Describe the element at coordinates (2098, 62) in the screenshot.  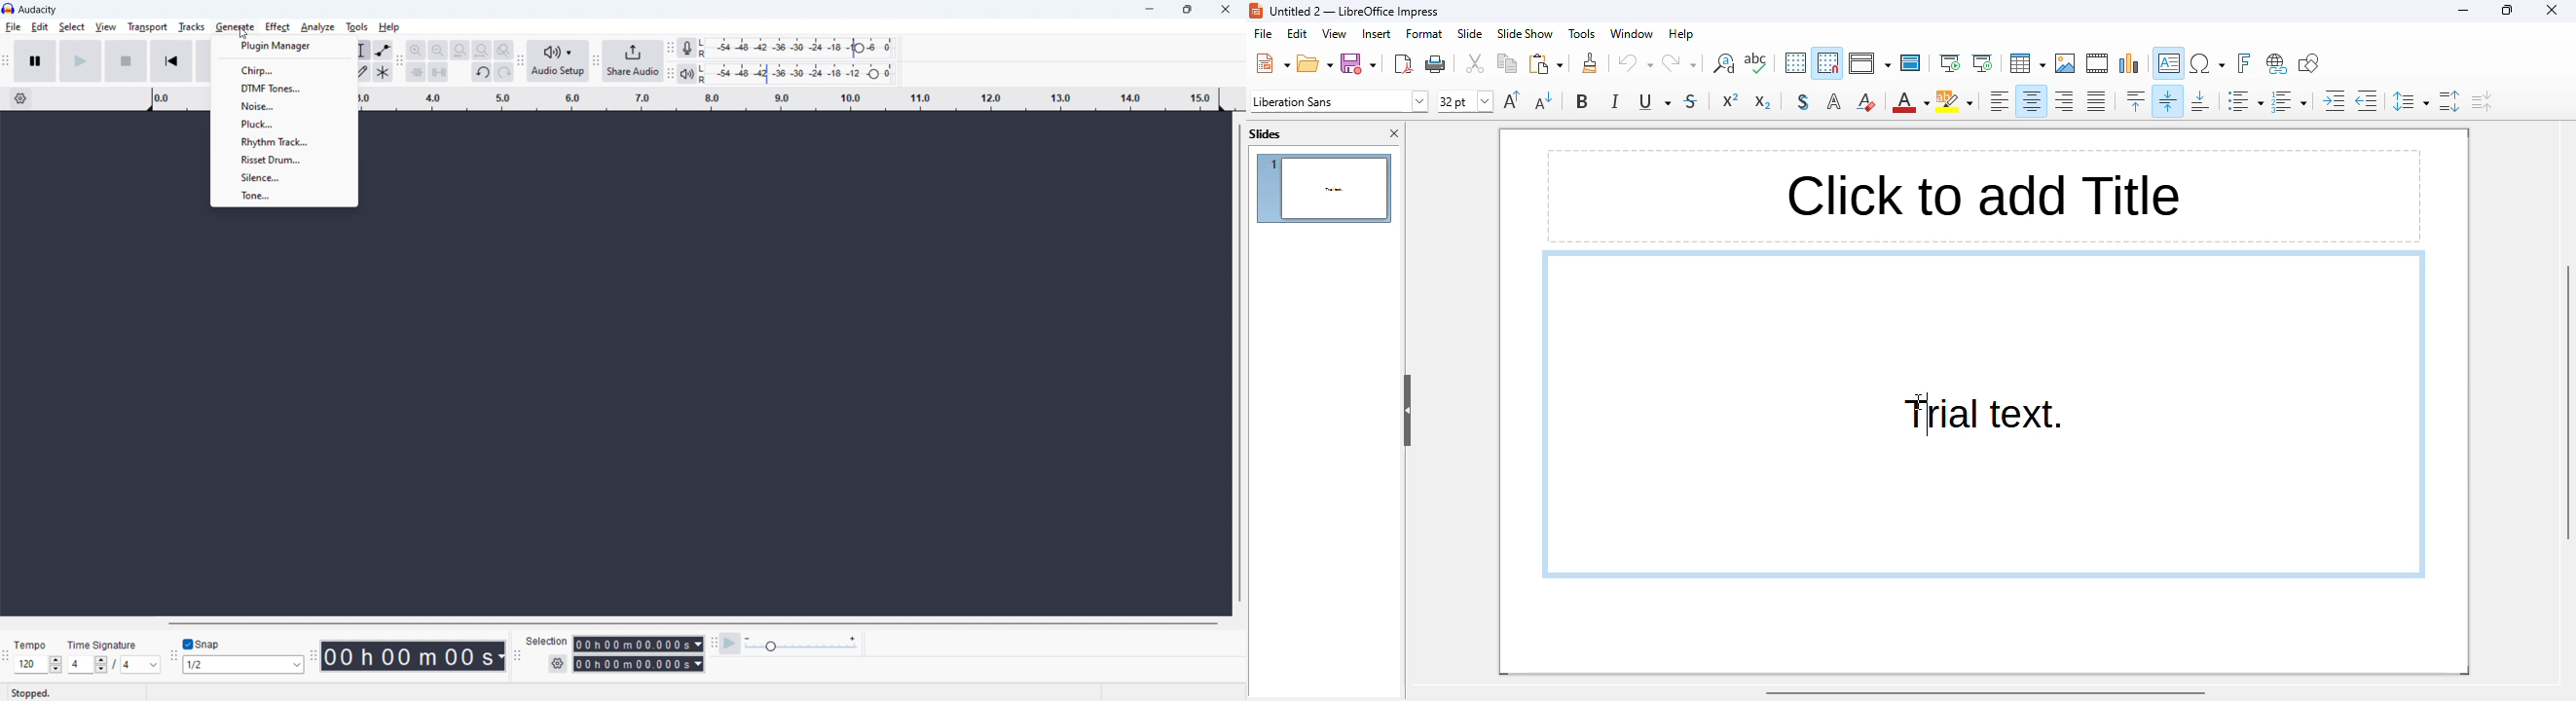
I see `insert audio or video` at that location.